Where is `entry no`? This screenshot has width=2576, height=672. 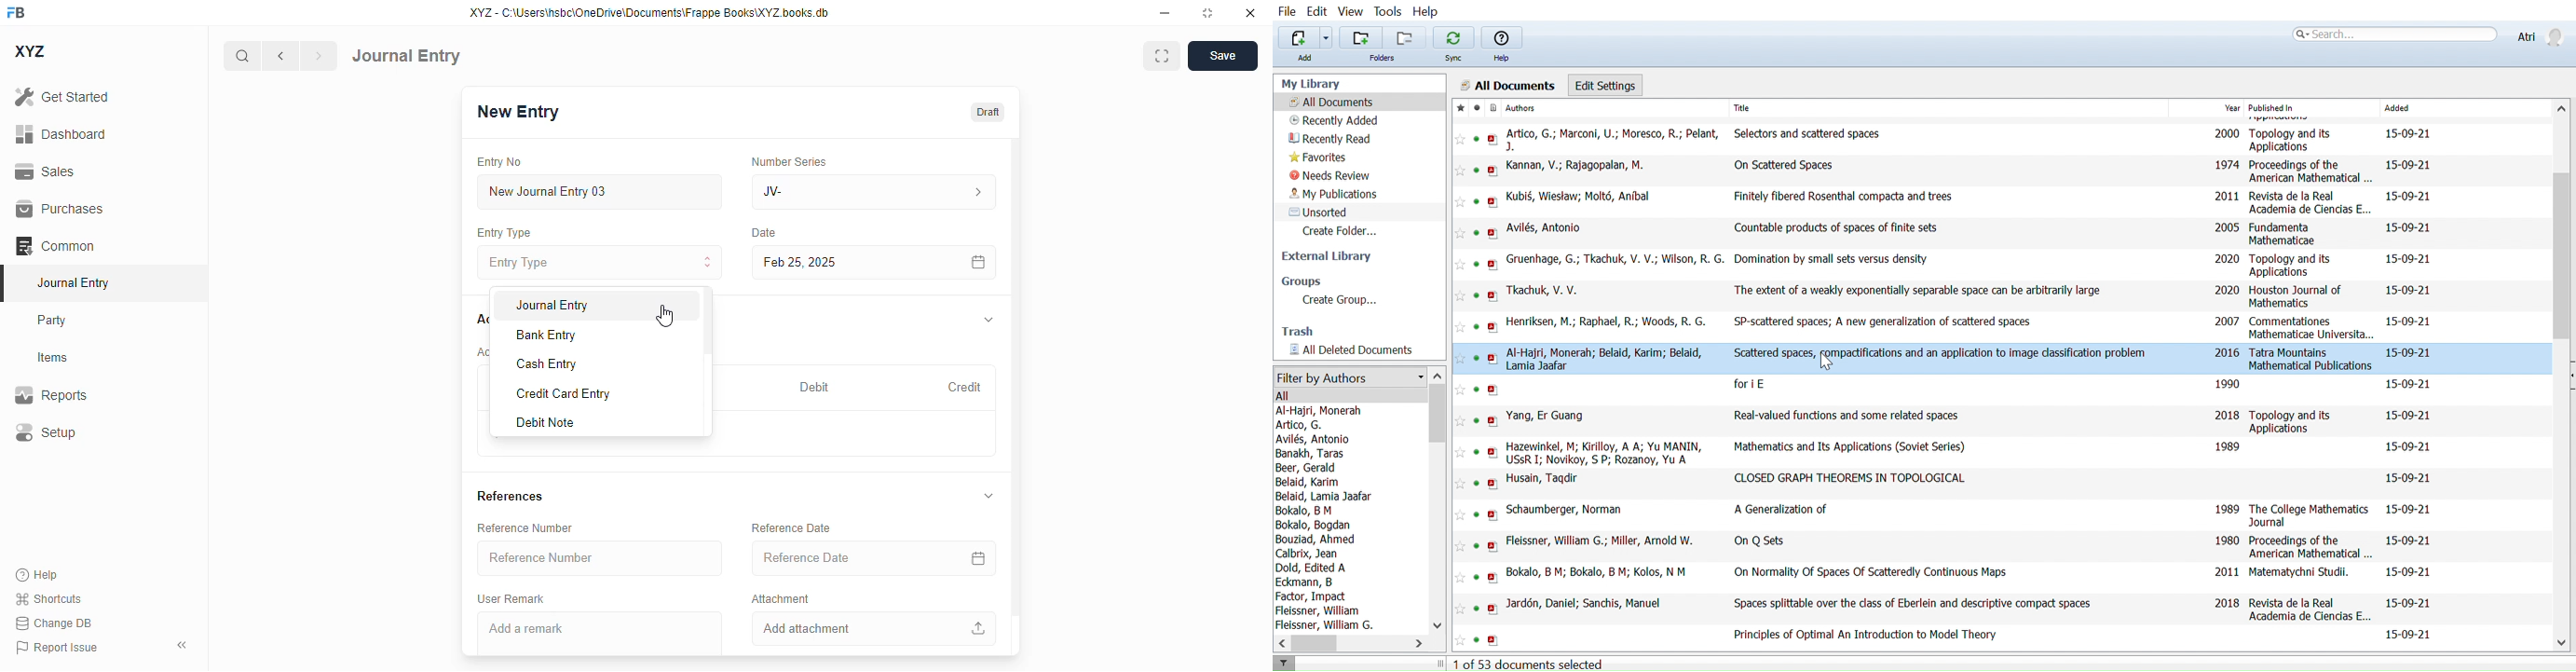 entry no is located at coordinates (499, 162).